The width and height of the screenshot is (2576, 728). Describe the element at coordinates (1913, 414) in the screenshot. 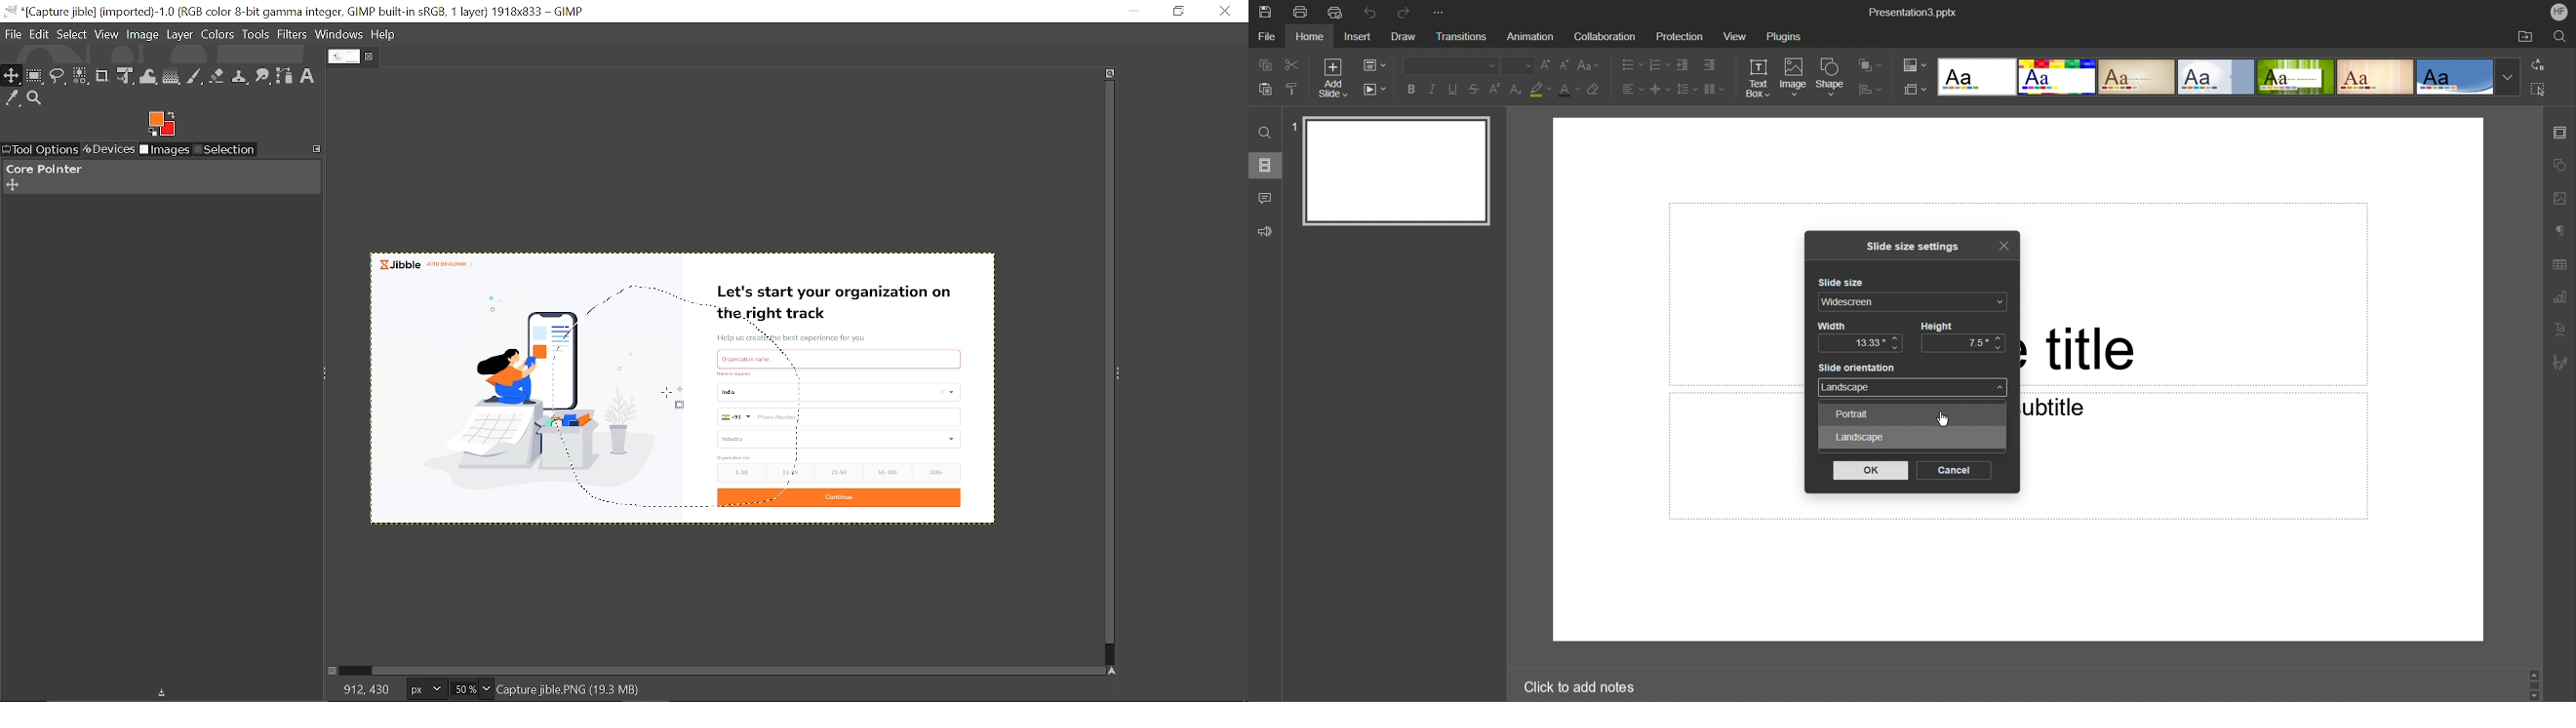

I see `Portrait` at that location.